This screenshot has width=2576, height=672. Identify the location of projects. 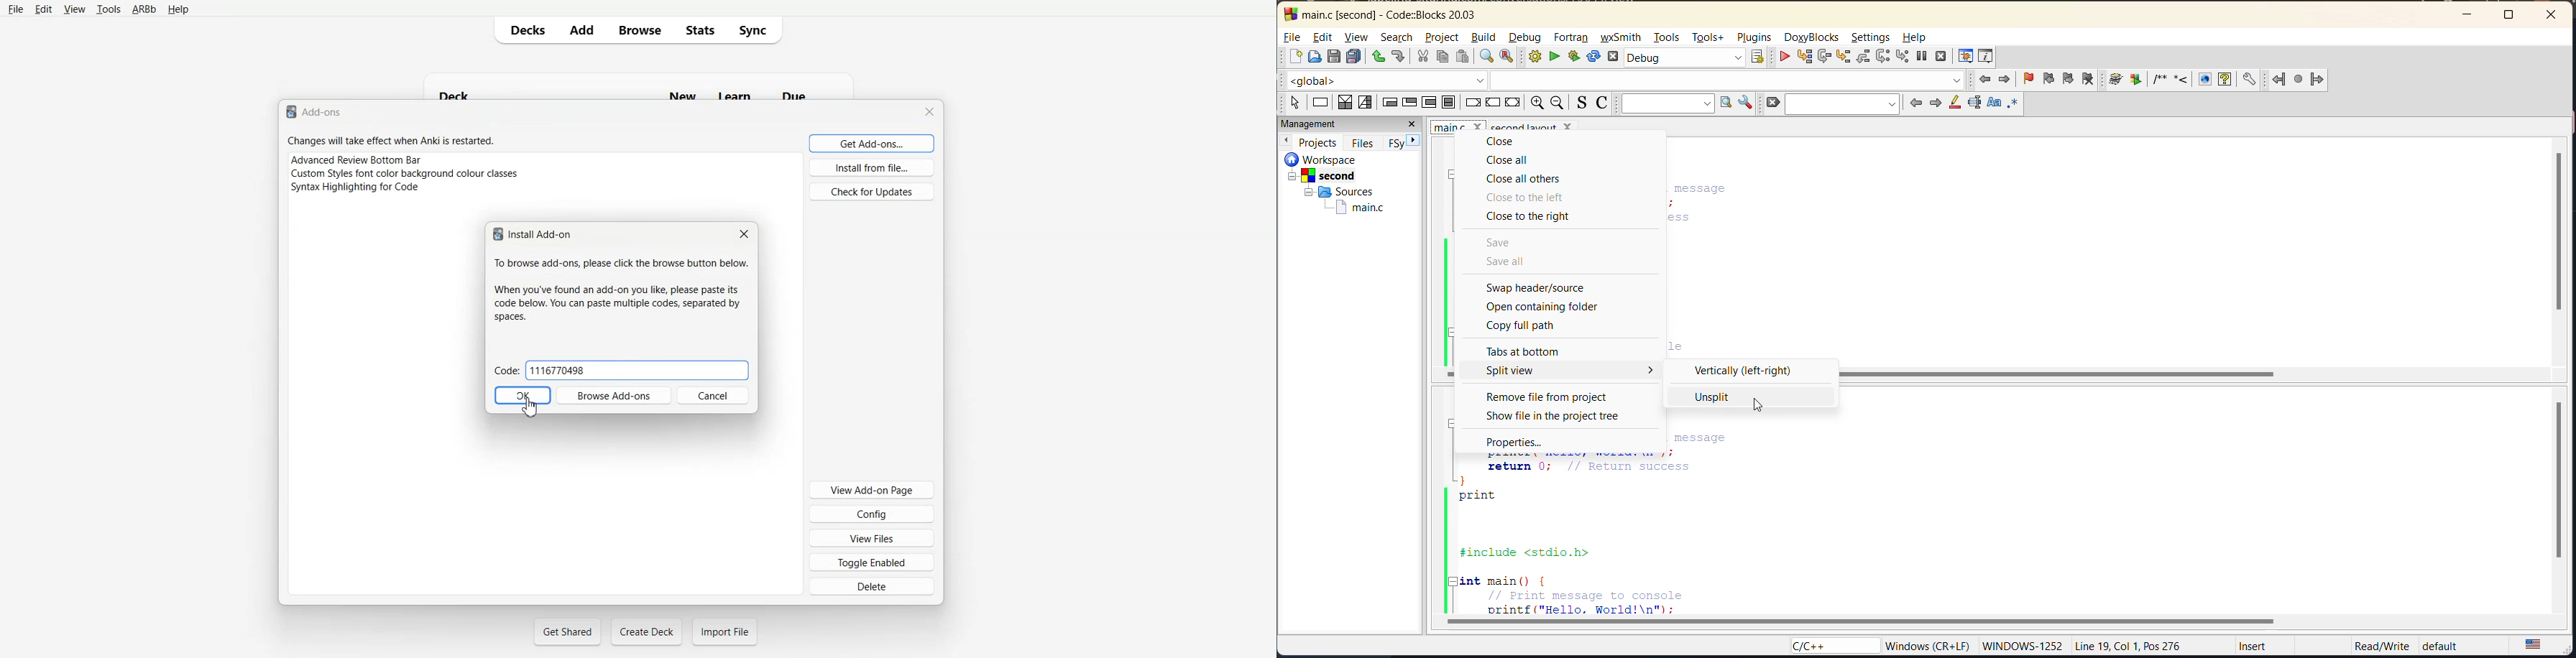
(1320, 142).